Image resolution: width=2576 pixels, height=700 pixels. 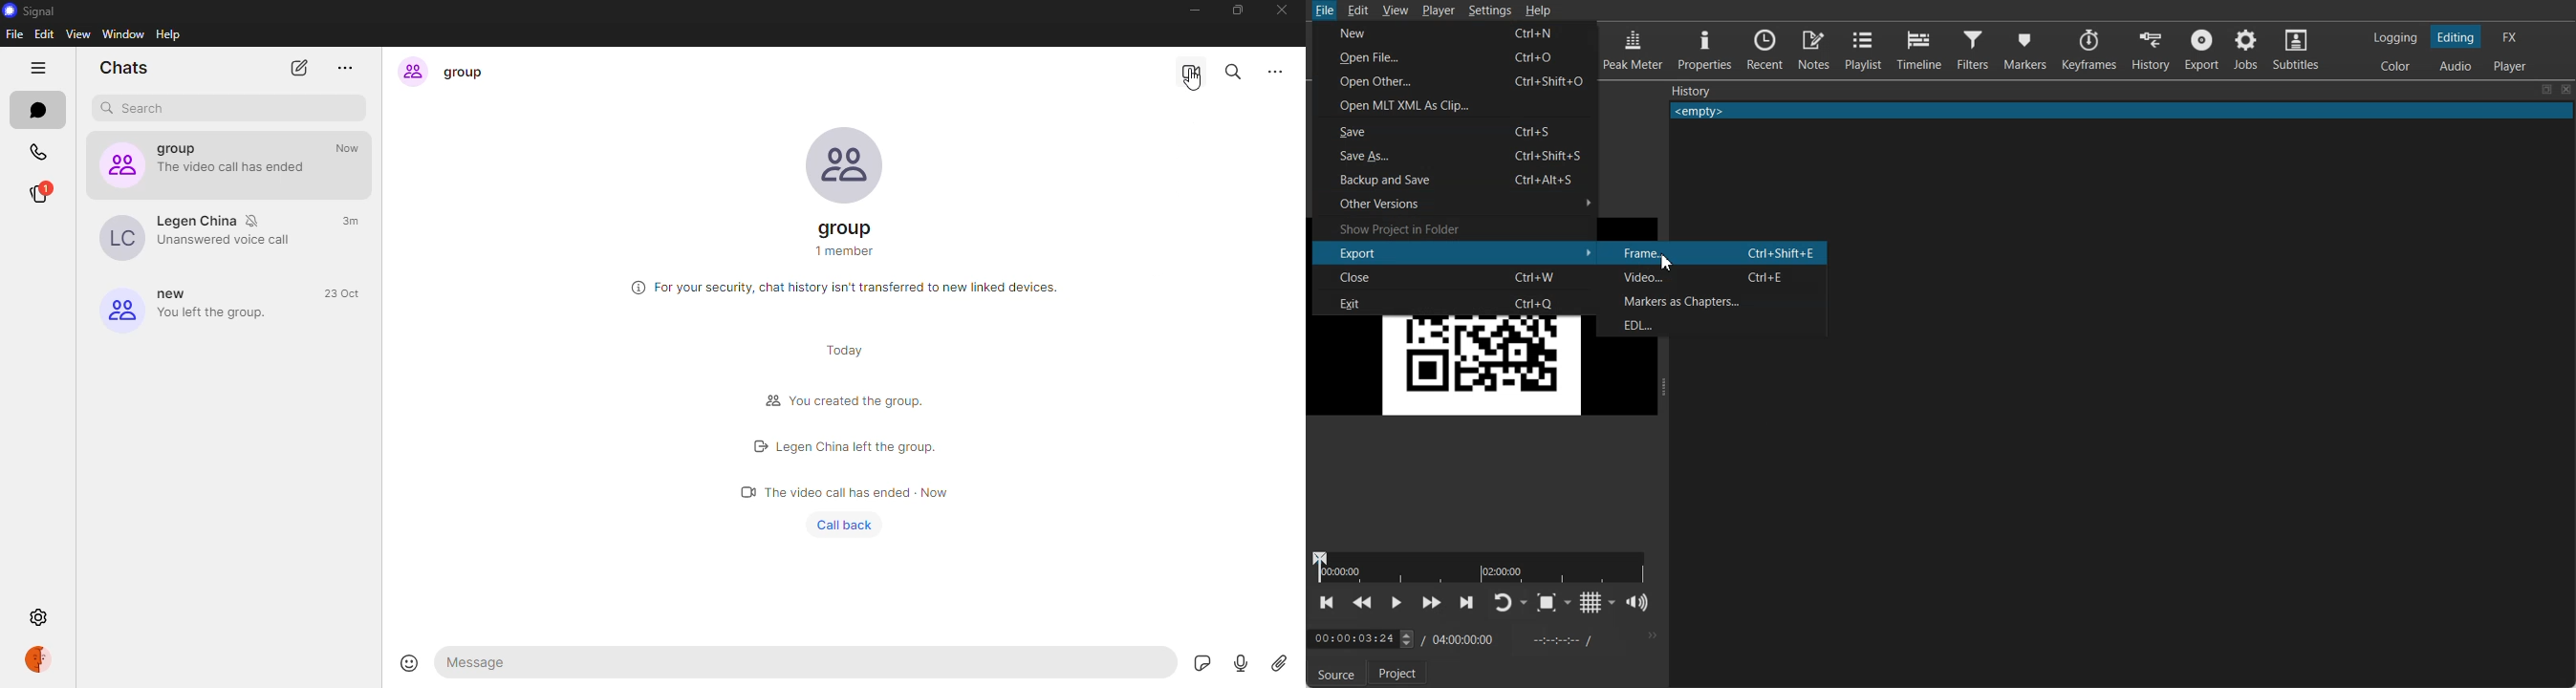 What do you see at coordinates (175, 294) in the screenshot?
I see `new` at bounding box center [175, 294].